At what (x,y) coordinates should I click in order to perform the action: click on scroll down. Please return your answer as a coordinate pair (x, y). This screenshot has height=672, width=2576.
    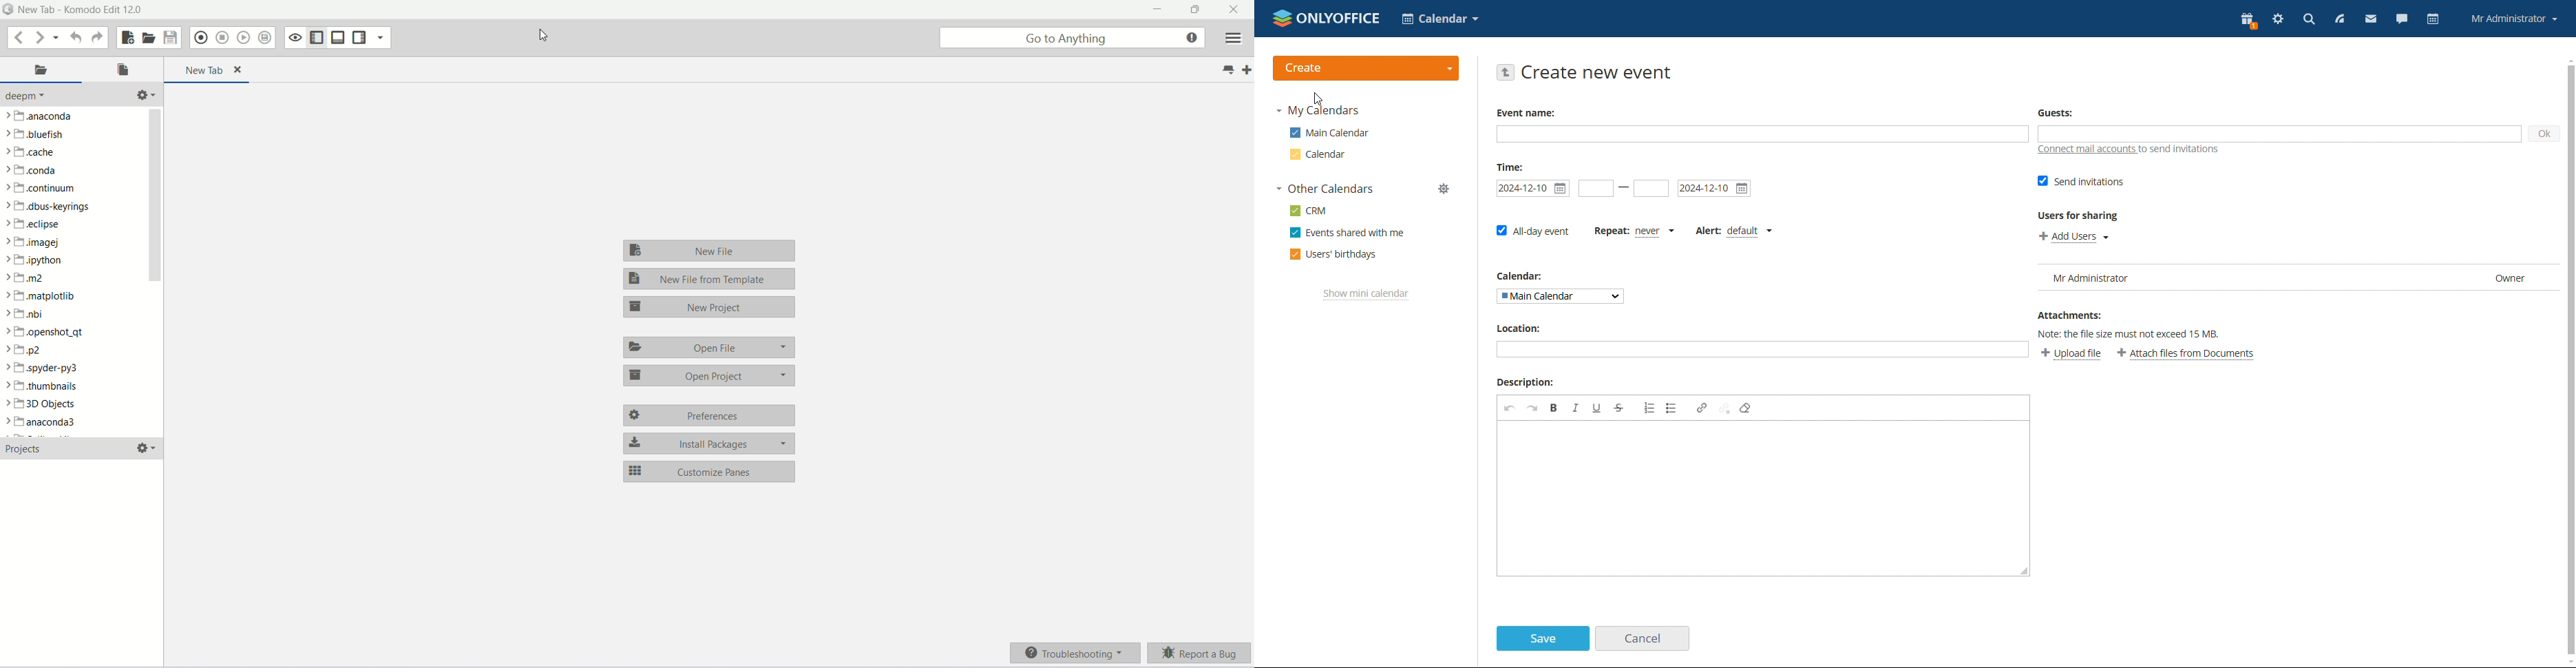
    Looking at the image, I should click on (2568, 662).